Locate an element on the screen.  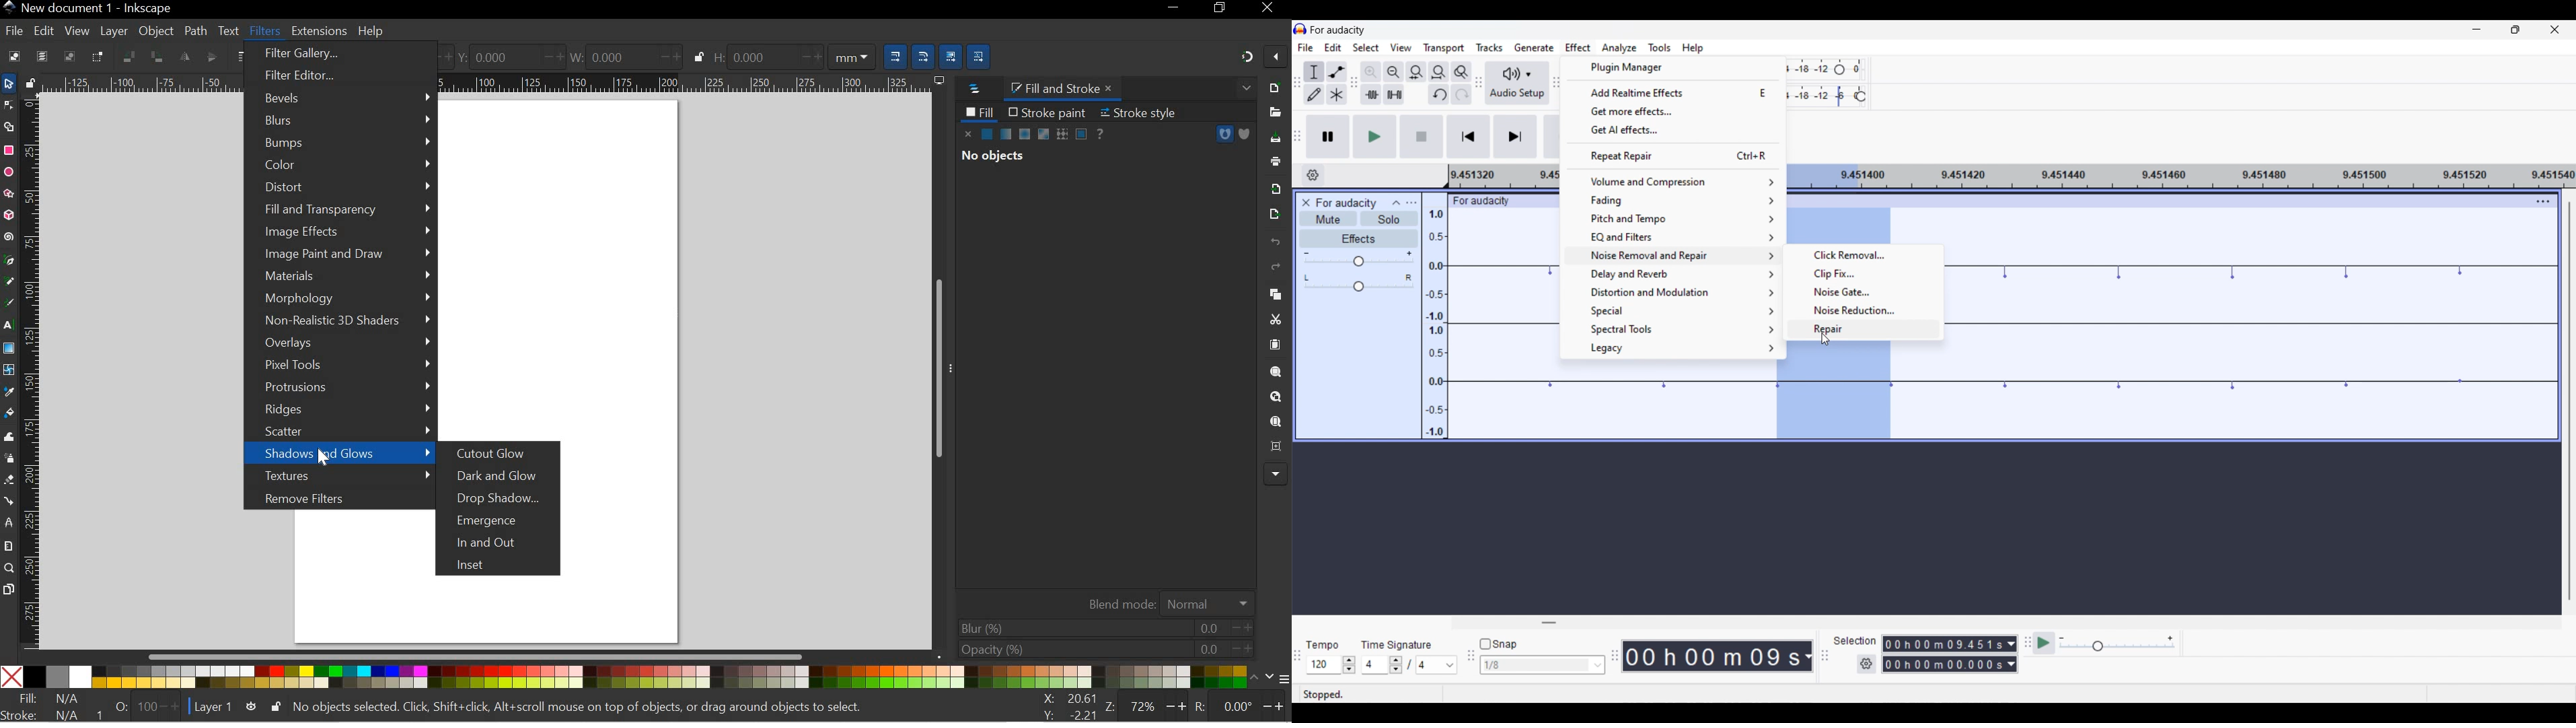
Multi-tool is located at coordinates (1337, 94).